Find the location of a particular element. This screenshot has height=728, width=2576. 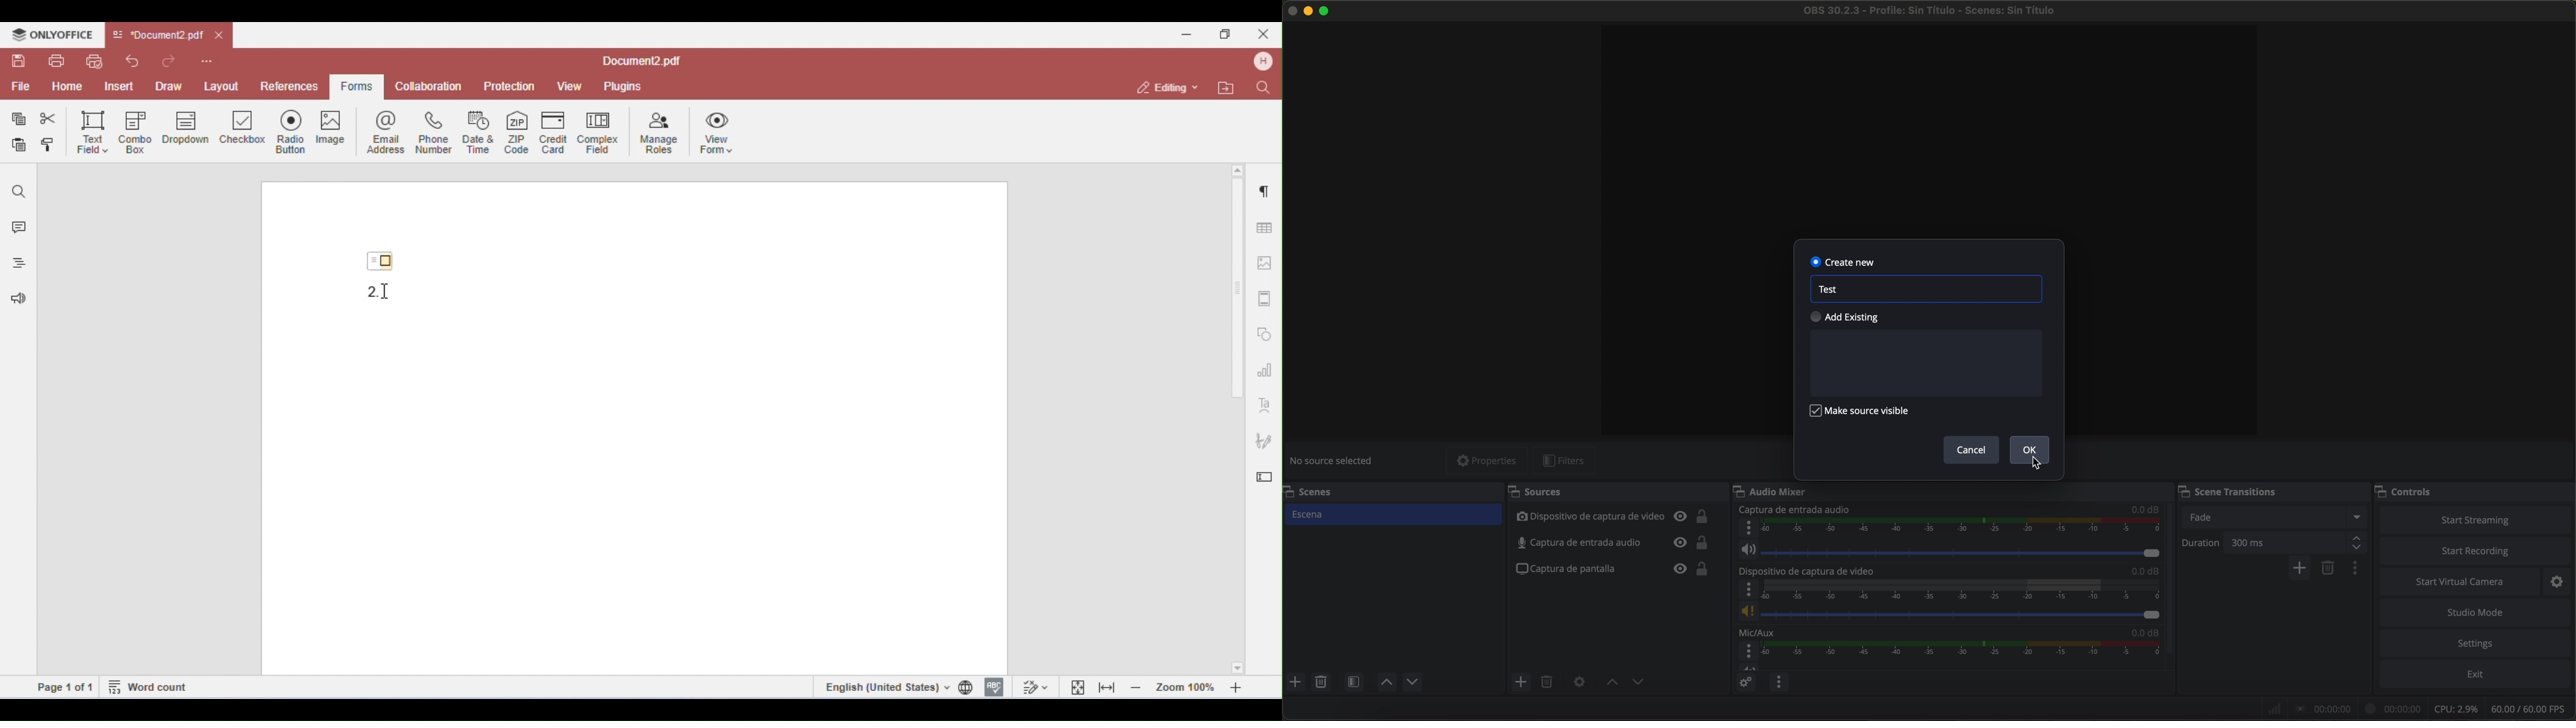

close program is located at coordinates (1291, 10).